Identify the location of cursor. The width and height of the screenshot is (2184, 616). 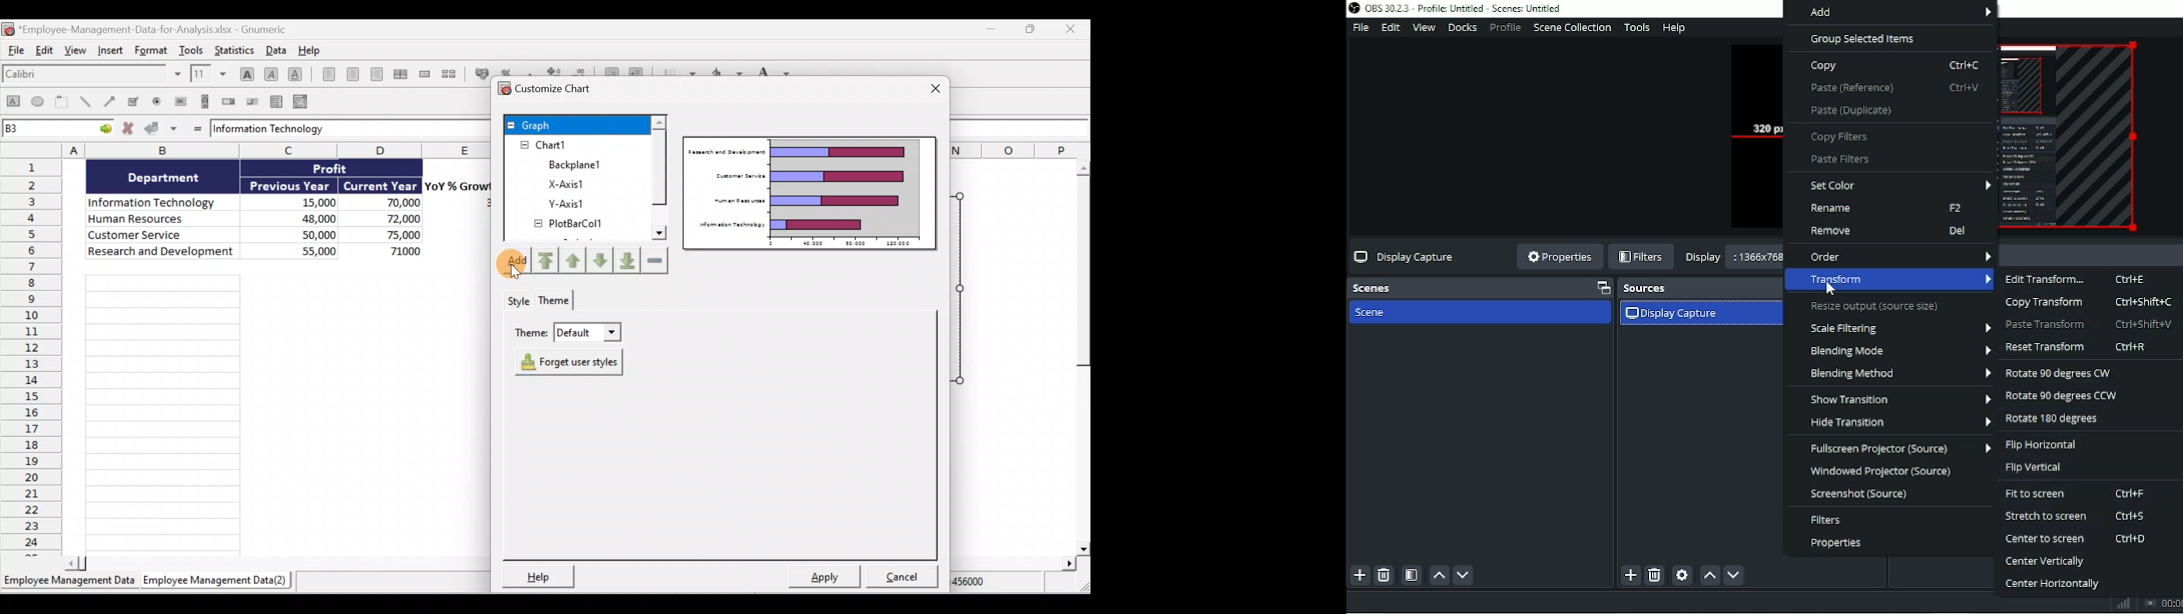
(1828, 292).